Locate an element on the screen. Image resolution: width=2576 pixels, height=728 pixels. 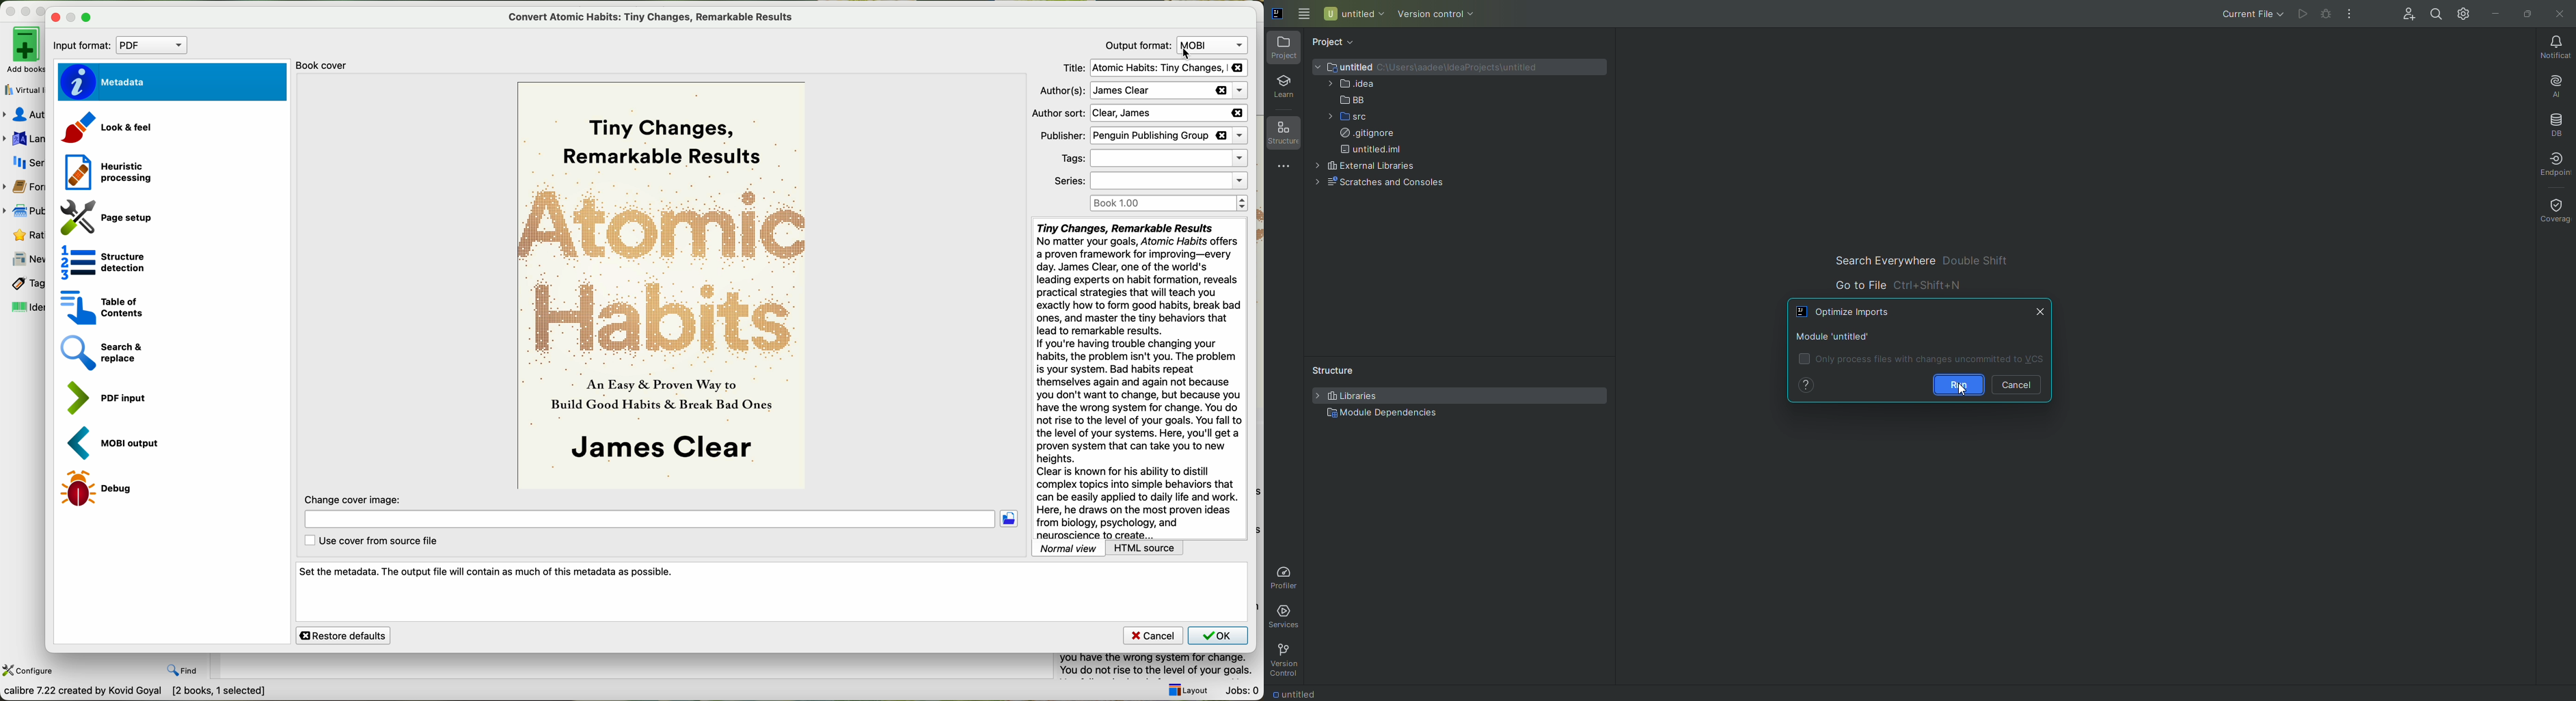
debug is located at coordinates (99, 489).